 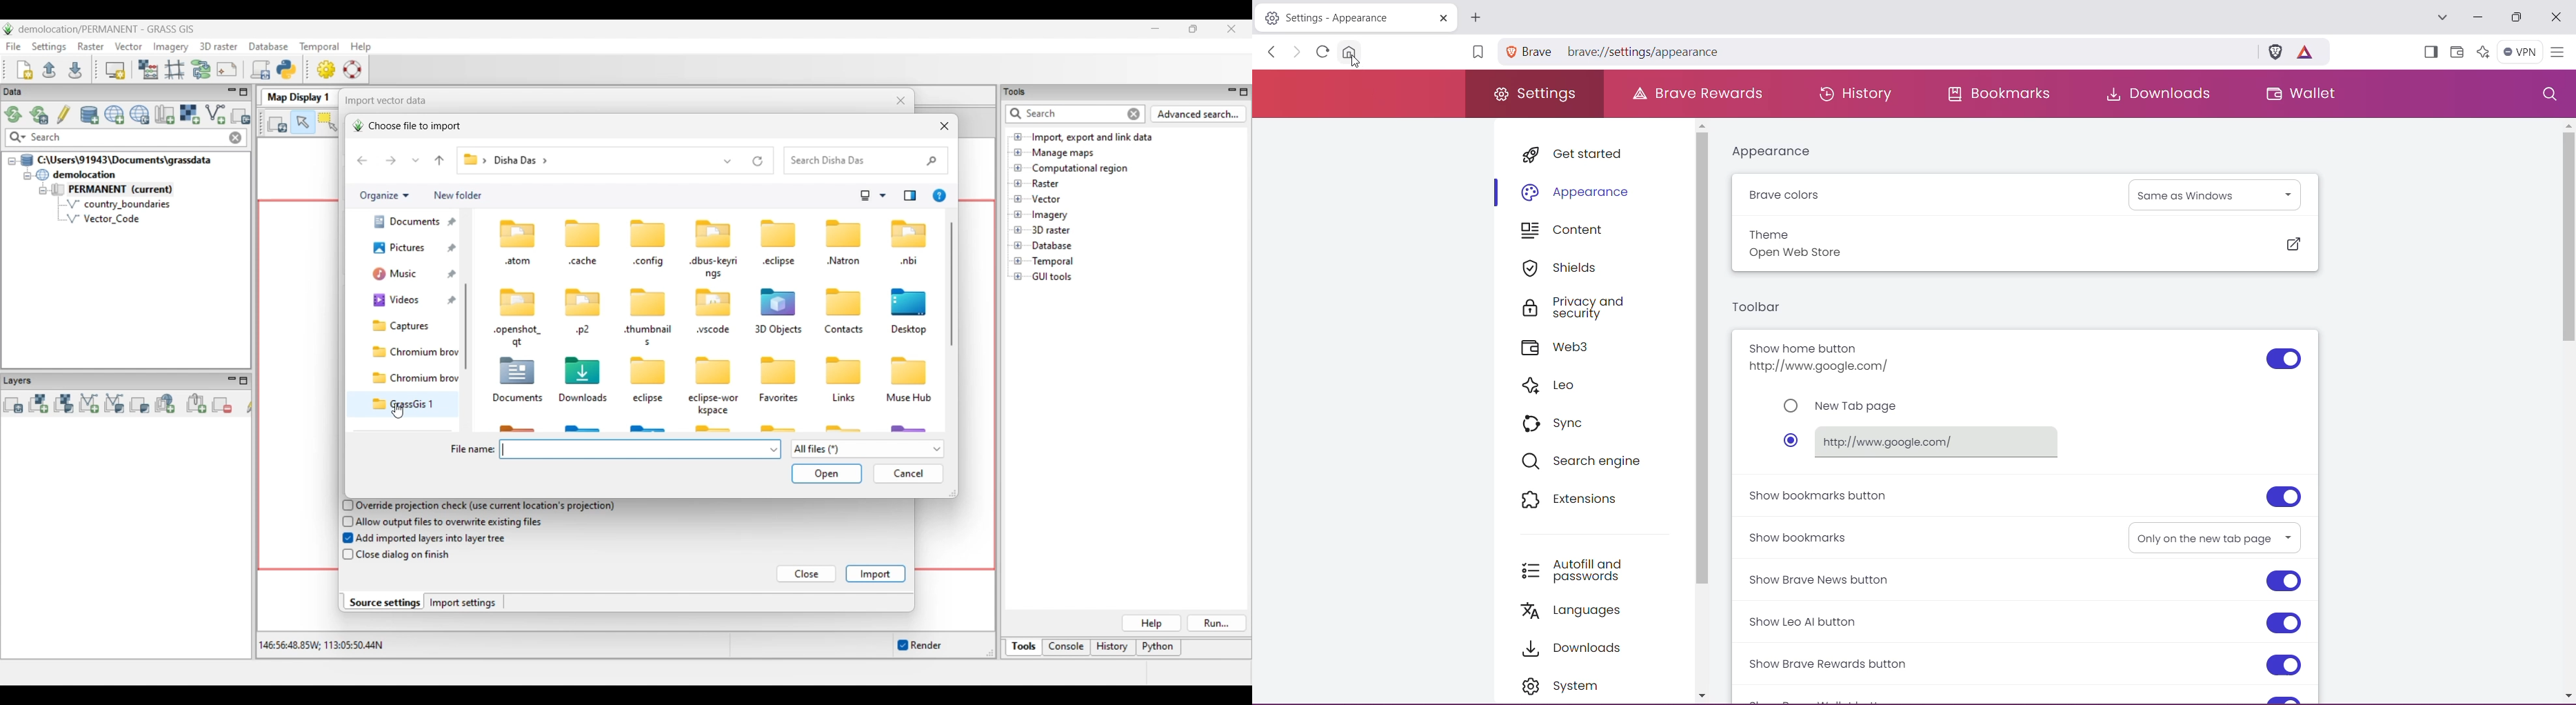 What do you see at coordinates (910, 196) in the screenshot?
I see `Show the preview pane` at bounding box center [910, 196].